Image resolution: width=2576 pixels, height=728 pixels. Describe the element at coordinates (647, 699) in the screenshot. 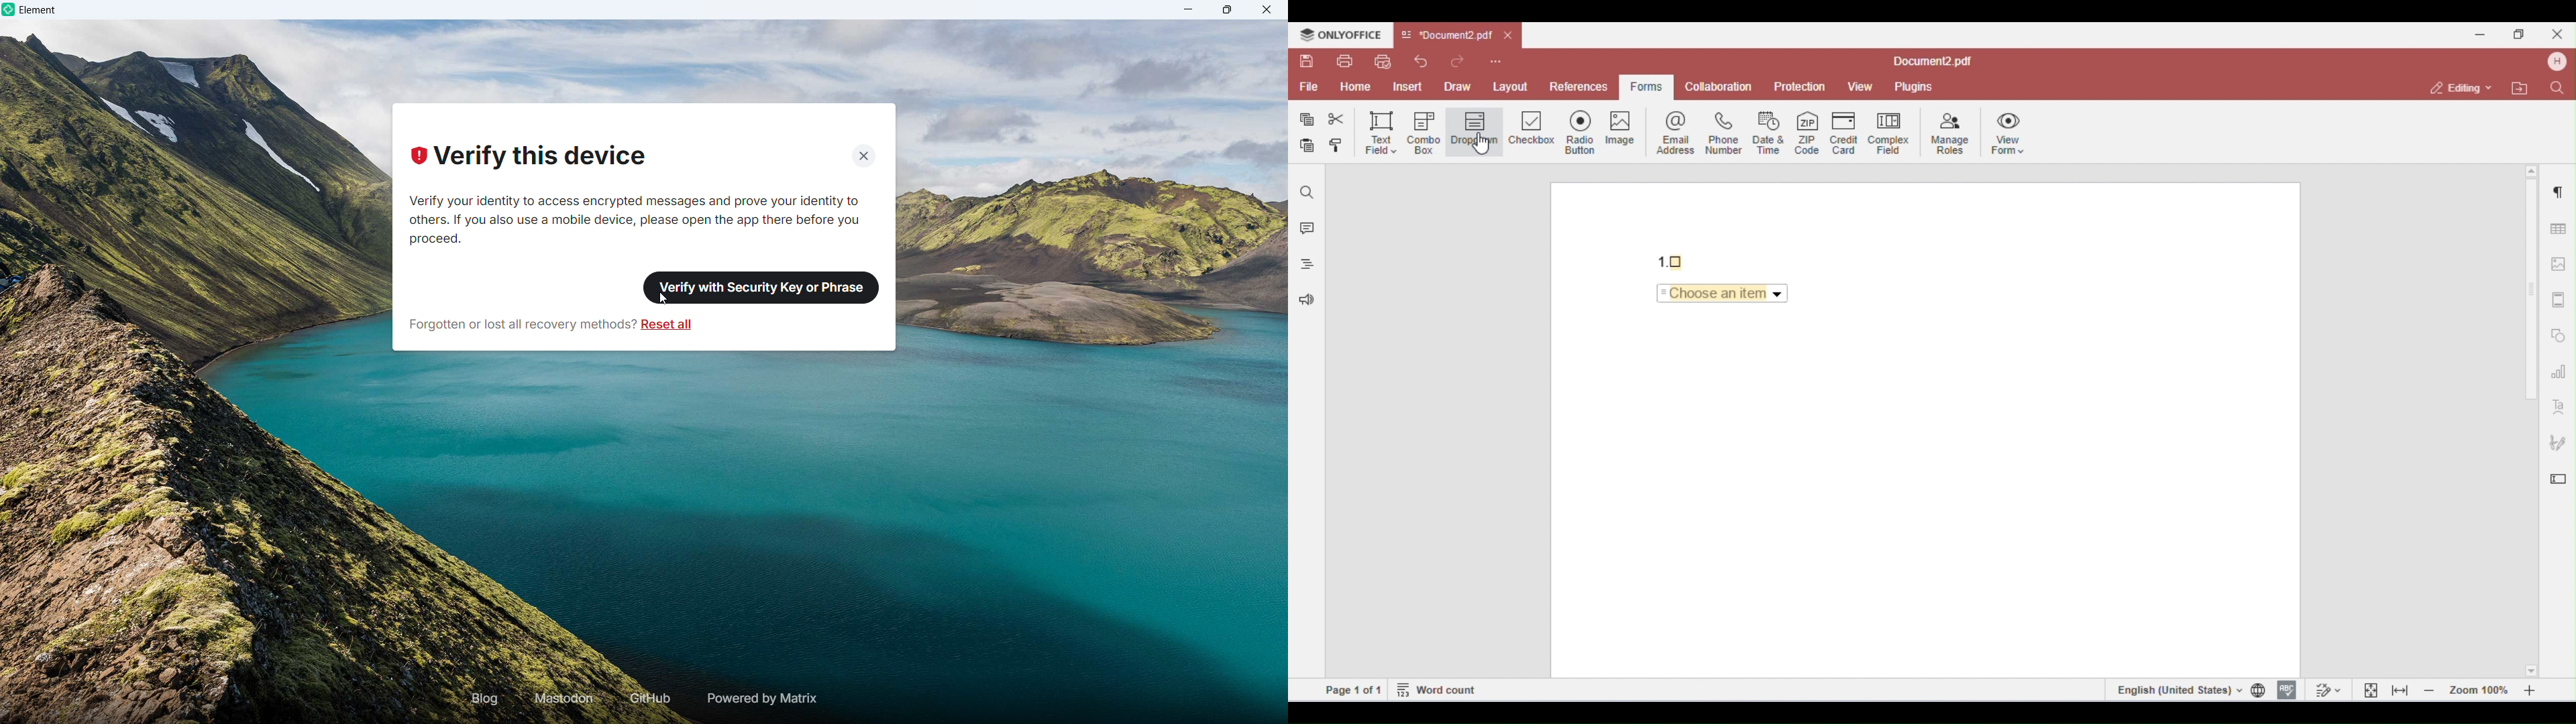

I see `GIT hub ` at that location.